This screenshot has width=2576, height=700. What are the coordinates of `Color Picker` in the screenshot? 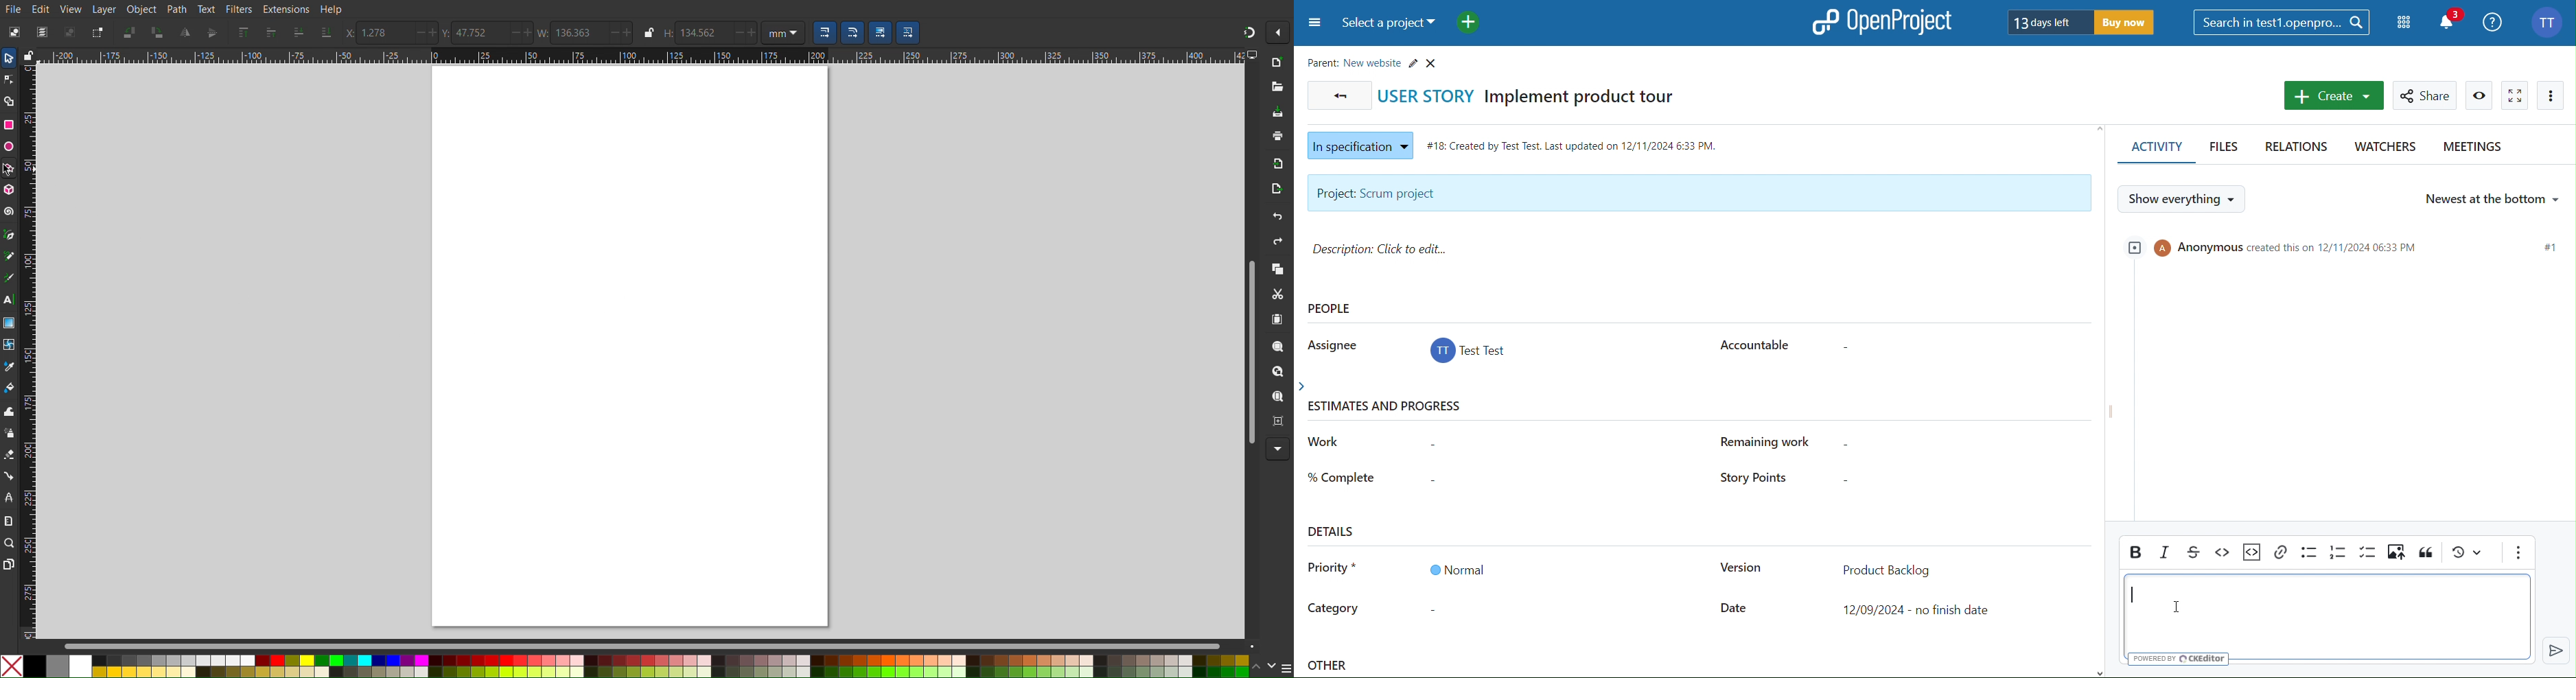 It's located at (9, 367).